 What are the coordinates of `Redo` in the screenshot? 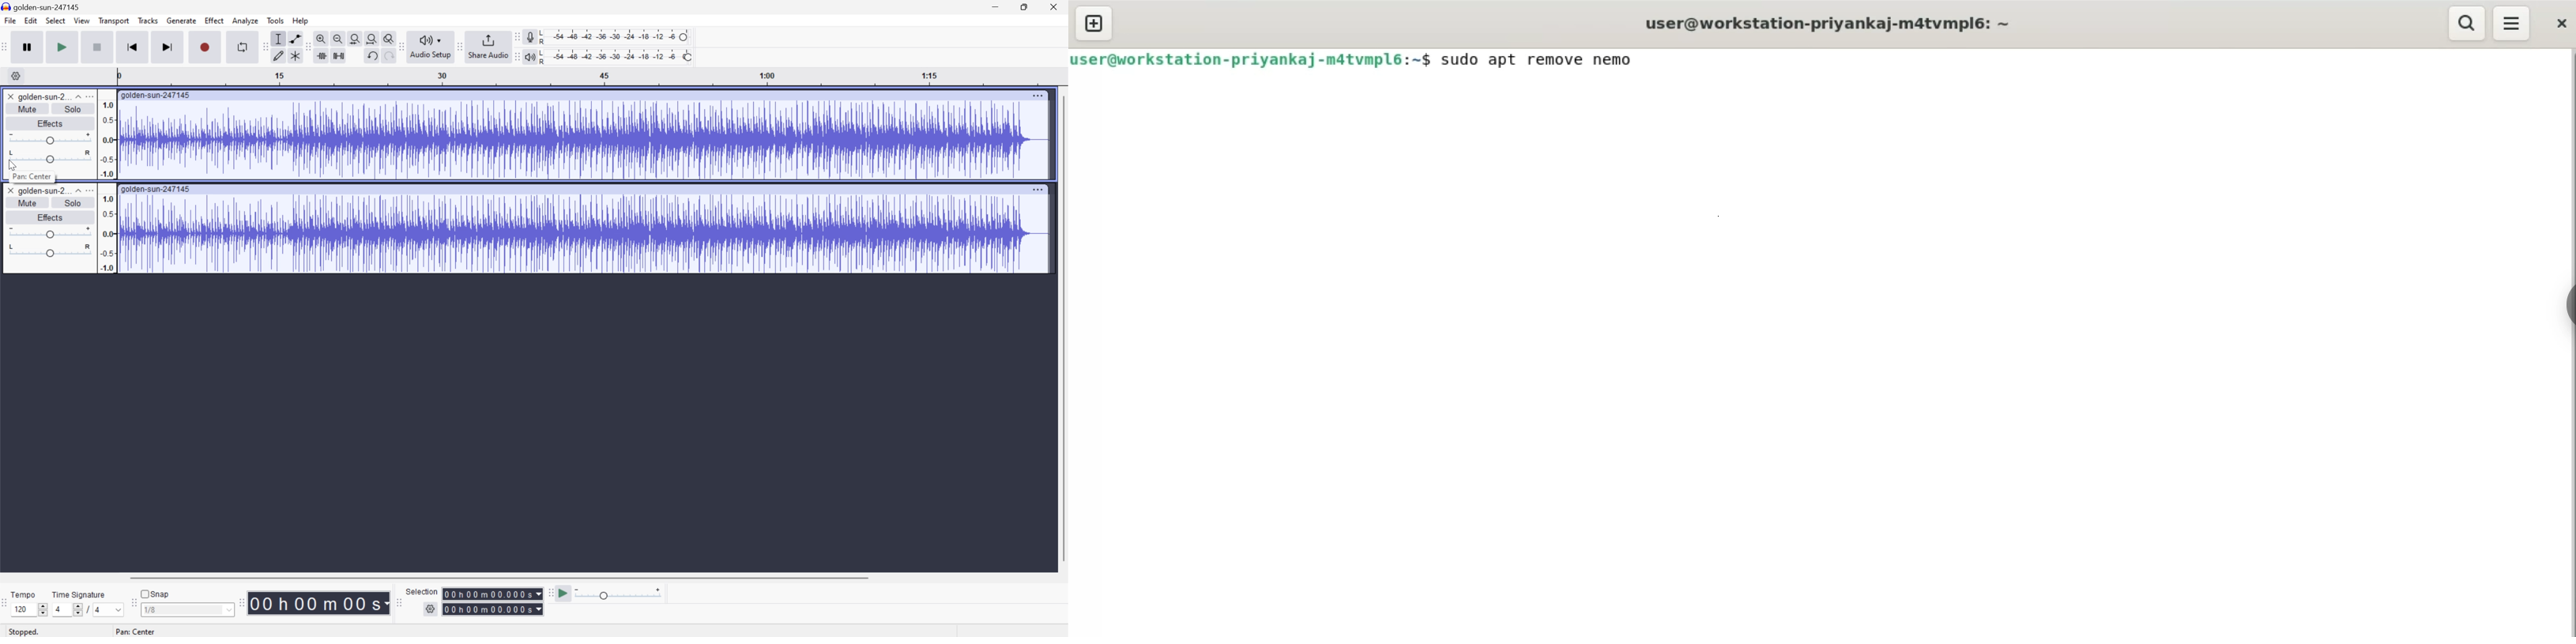 It's located at (389, 56).